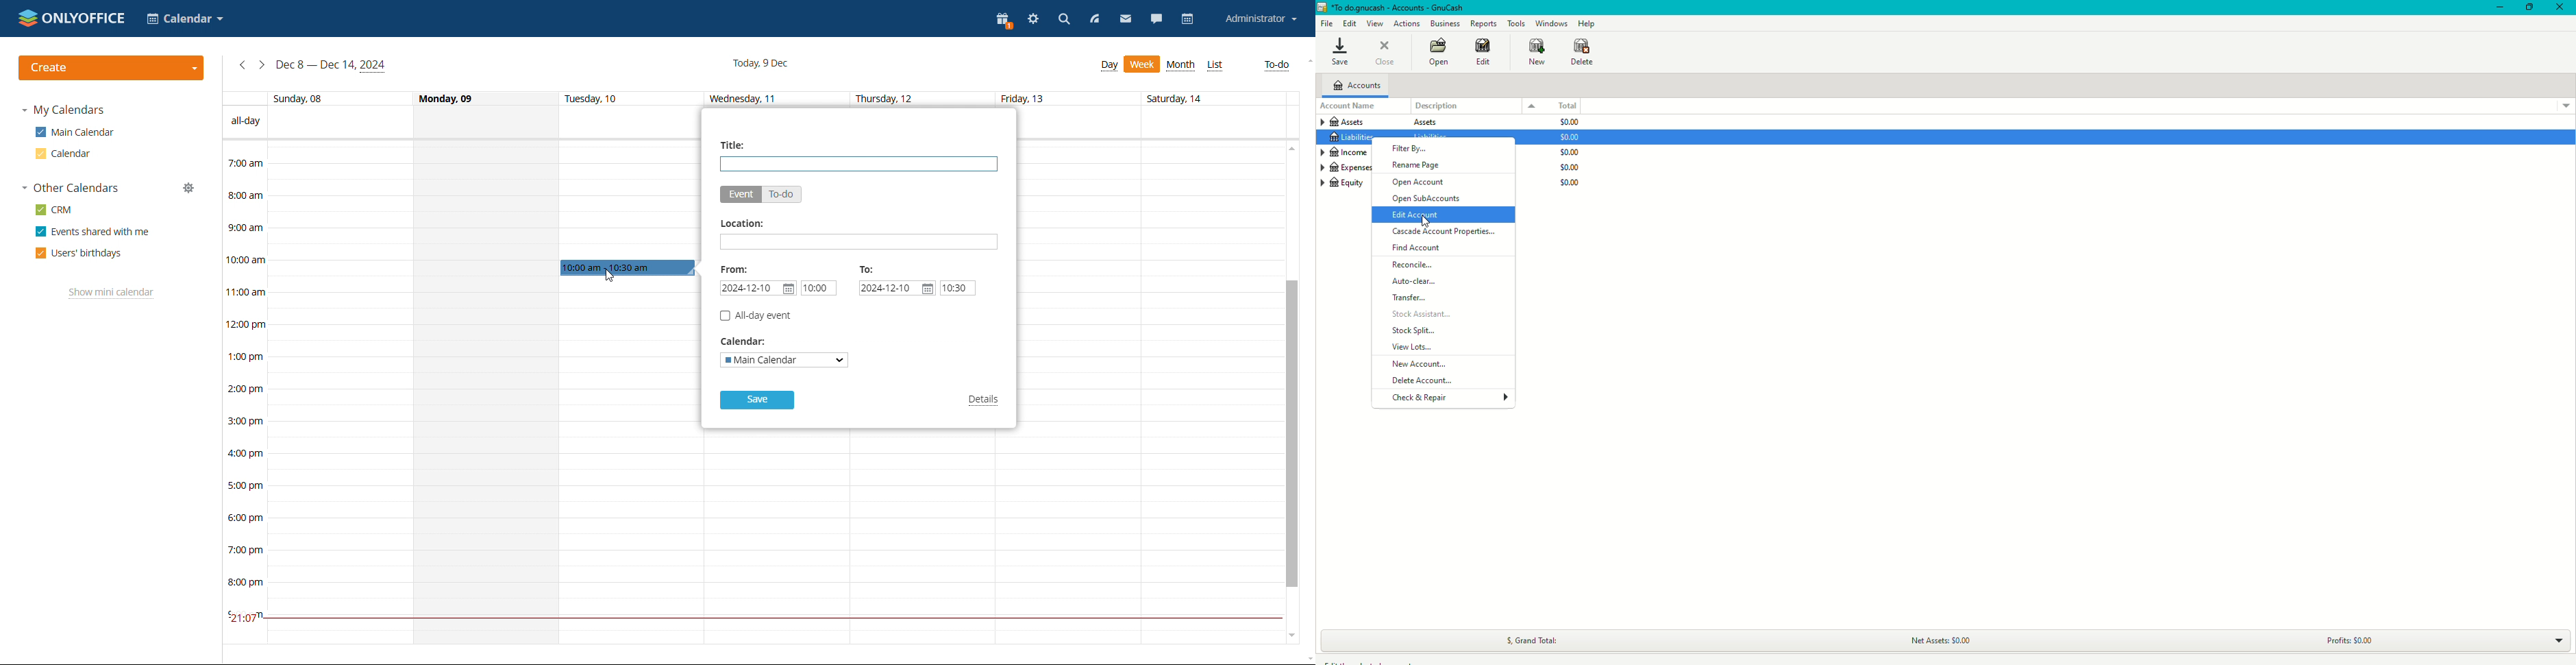 Image resolution: width=2576 pixels, height=672 pixels. What do you see at coordinates (1572, 154) in the screenshot?
I see `$0` at bounding box center [1572, 154].